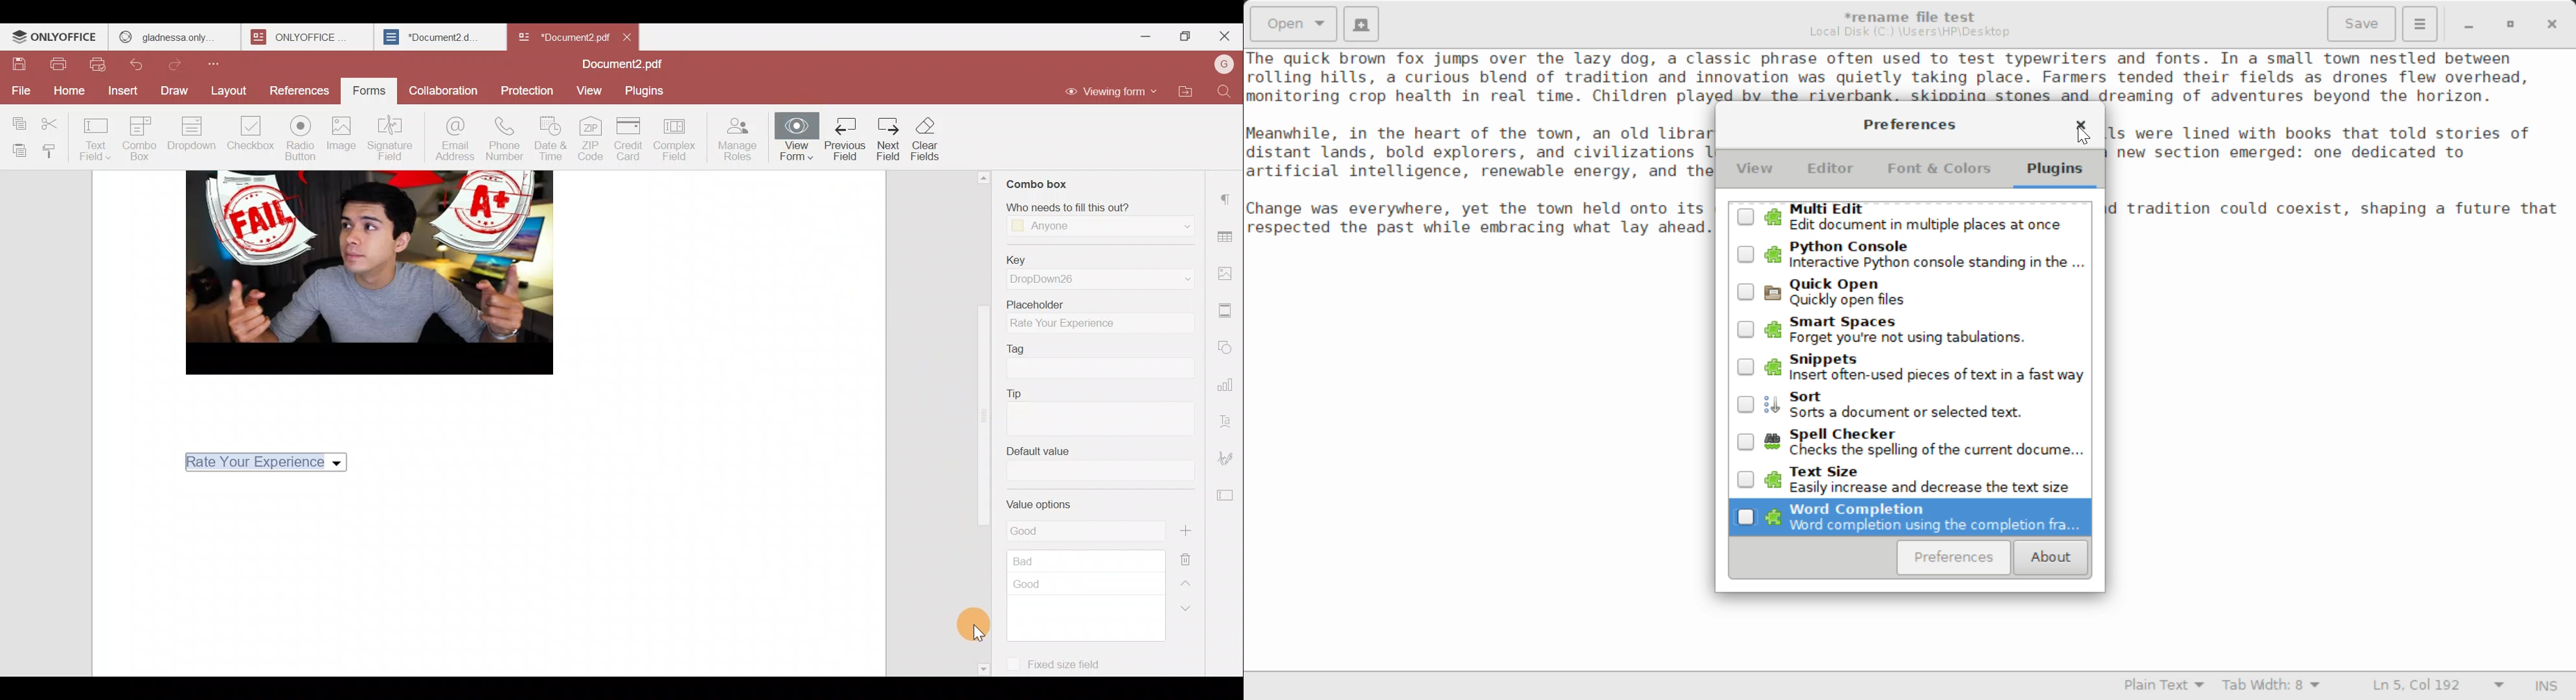  I want to click on Plugins, so click(646, 91).